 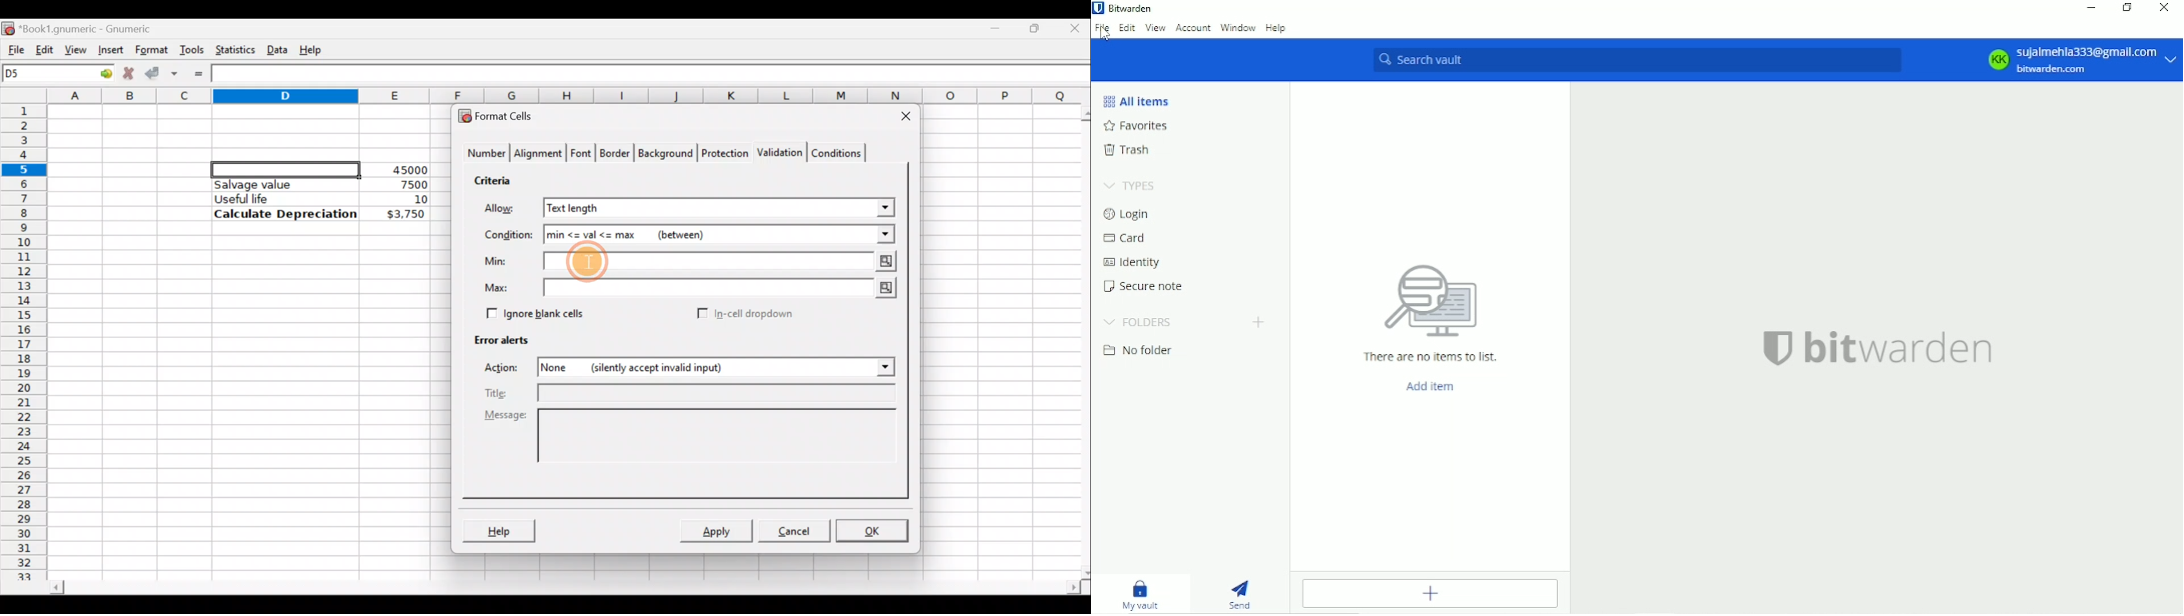 What do you see at coordinates (313, 49) in the screenshot?
I see `Help` at bounding box center [313, 49].